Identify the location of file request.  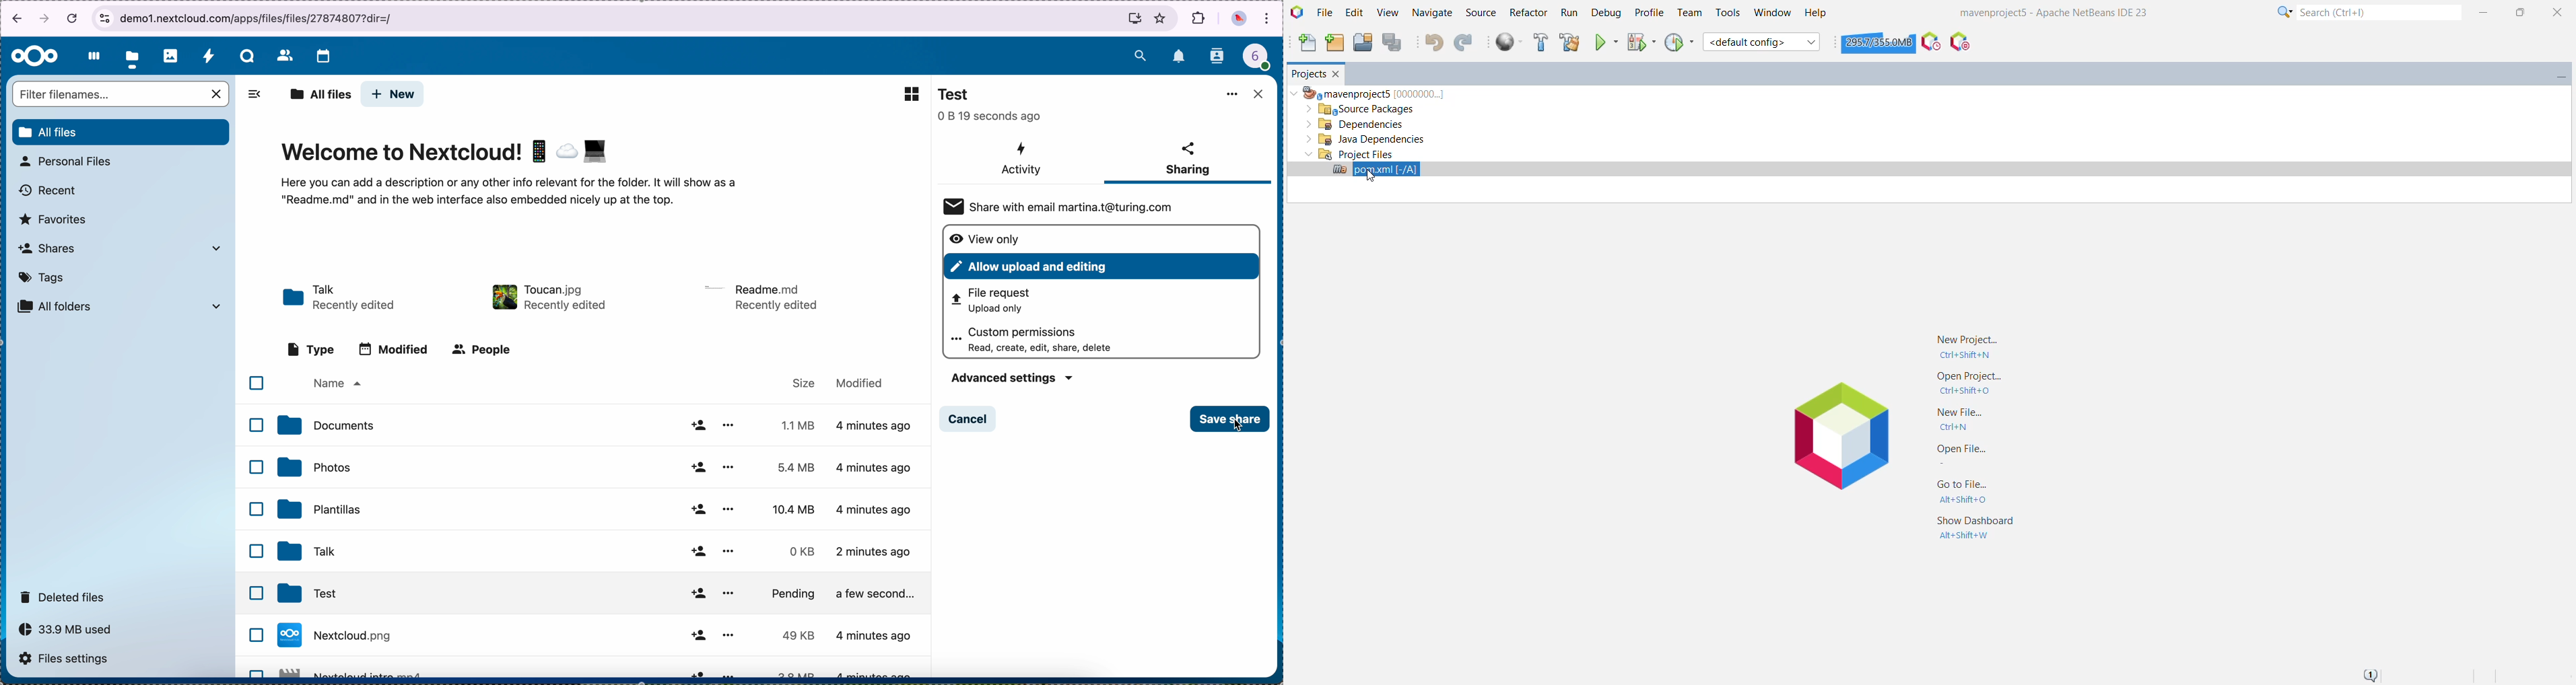
(1002, 302).